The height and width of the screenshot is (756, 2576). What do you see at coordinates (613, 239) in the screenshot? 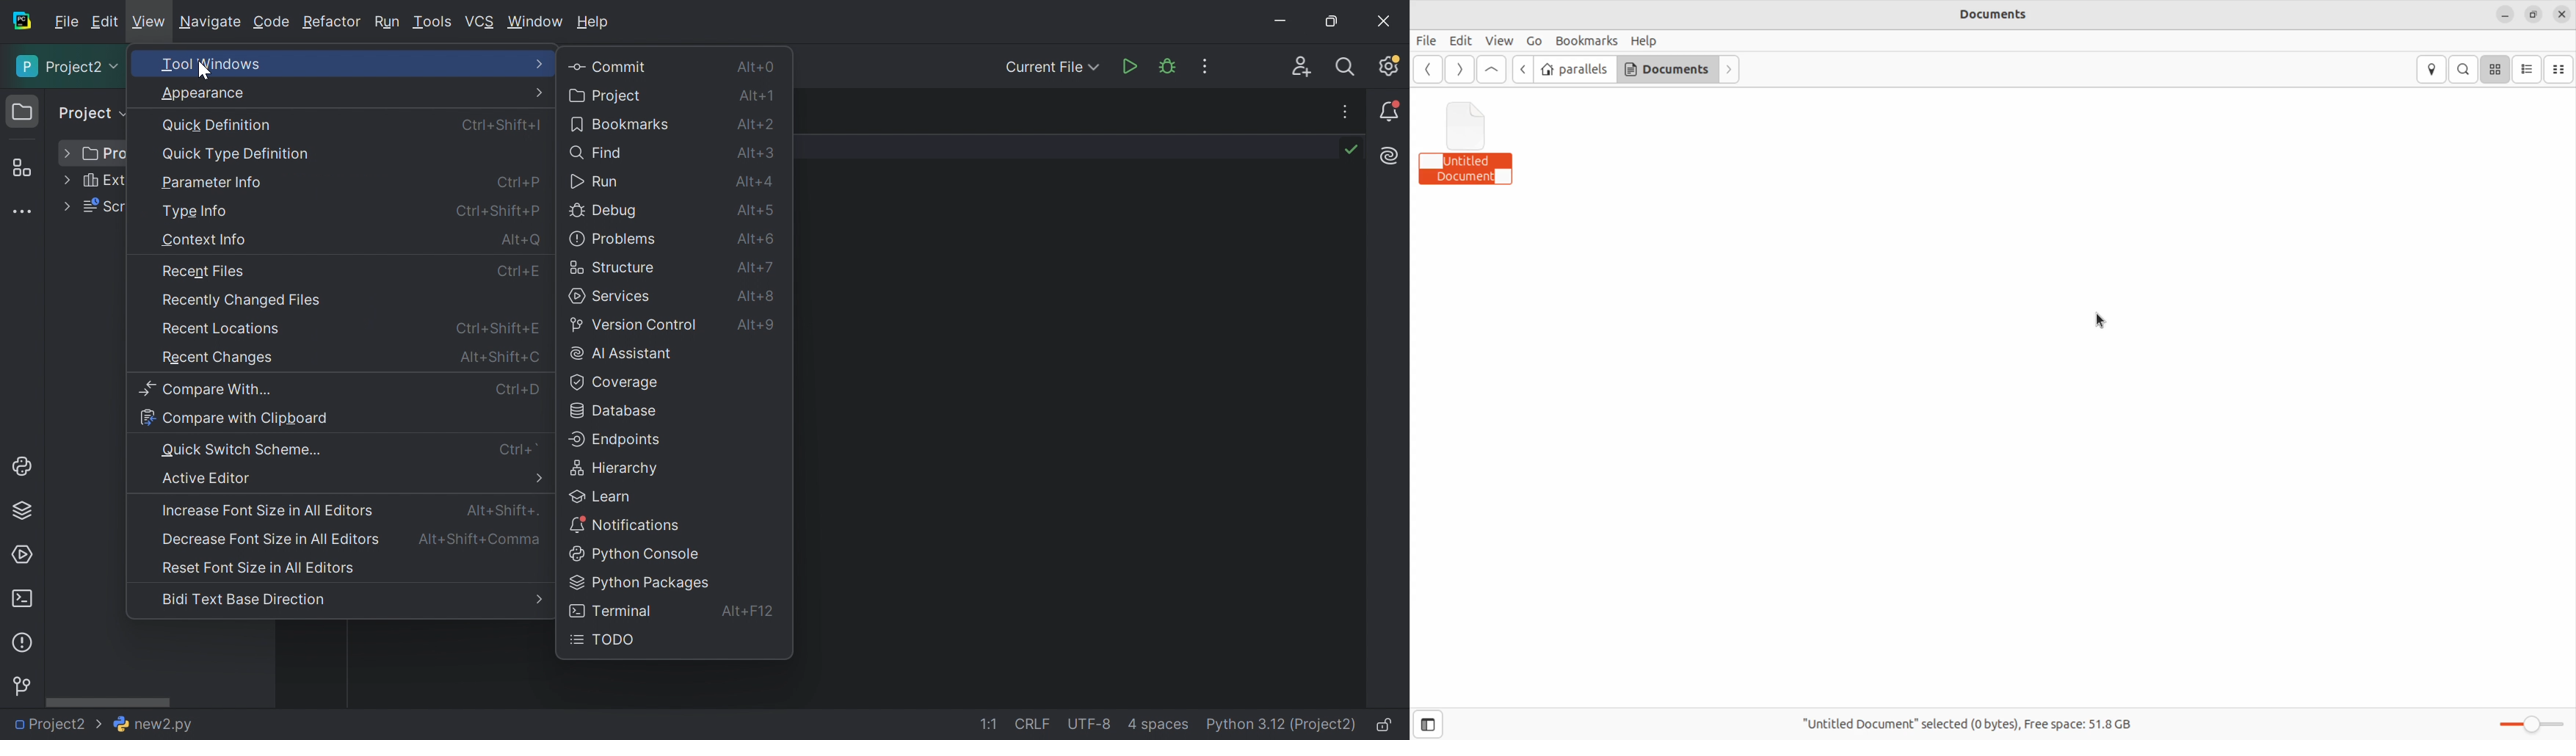
I see `Problems` at bounding box center [613, 239].